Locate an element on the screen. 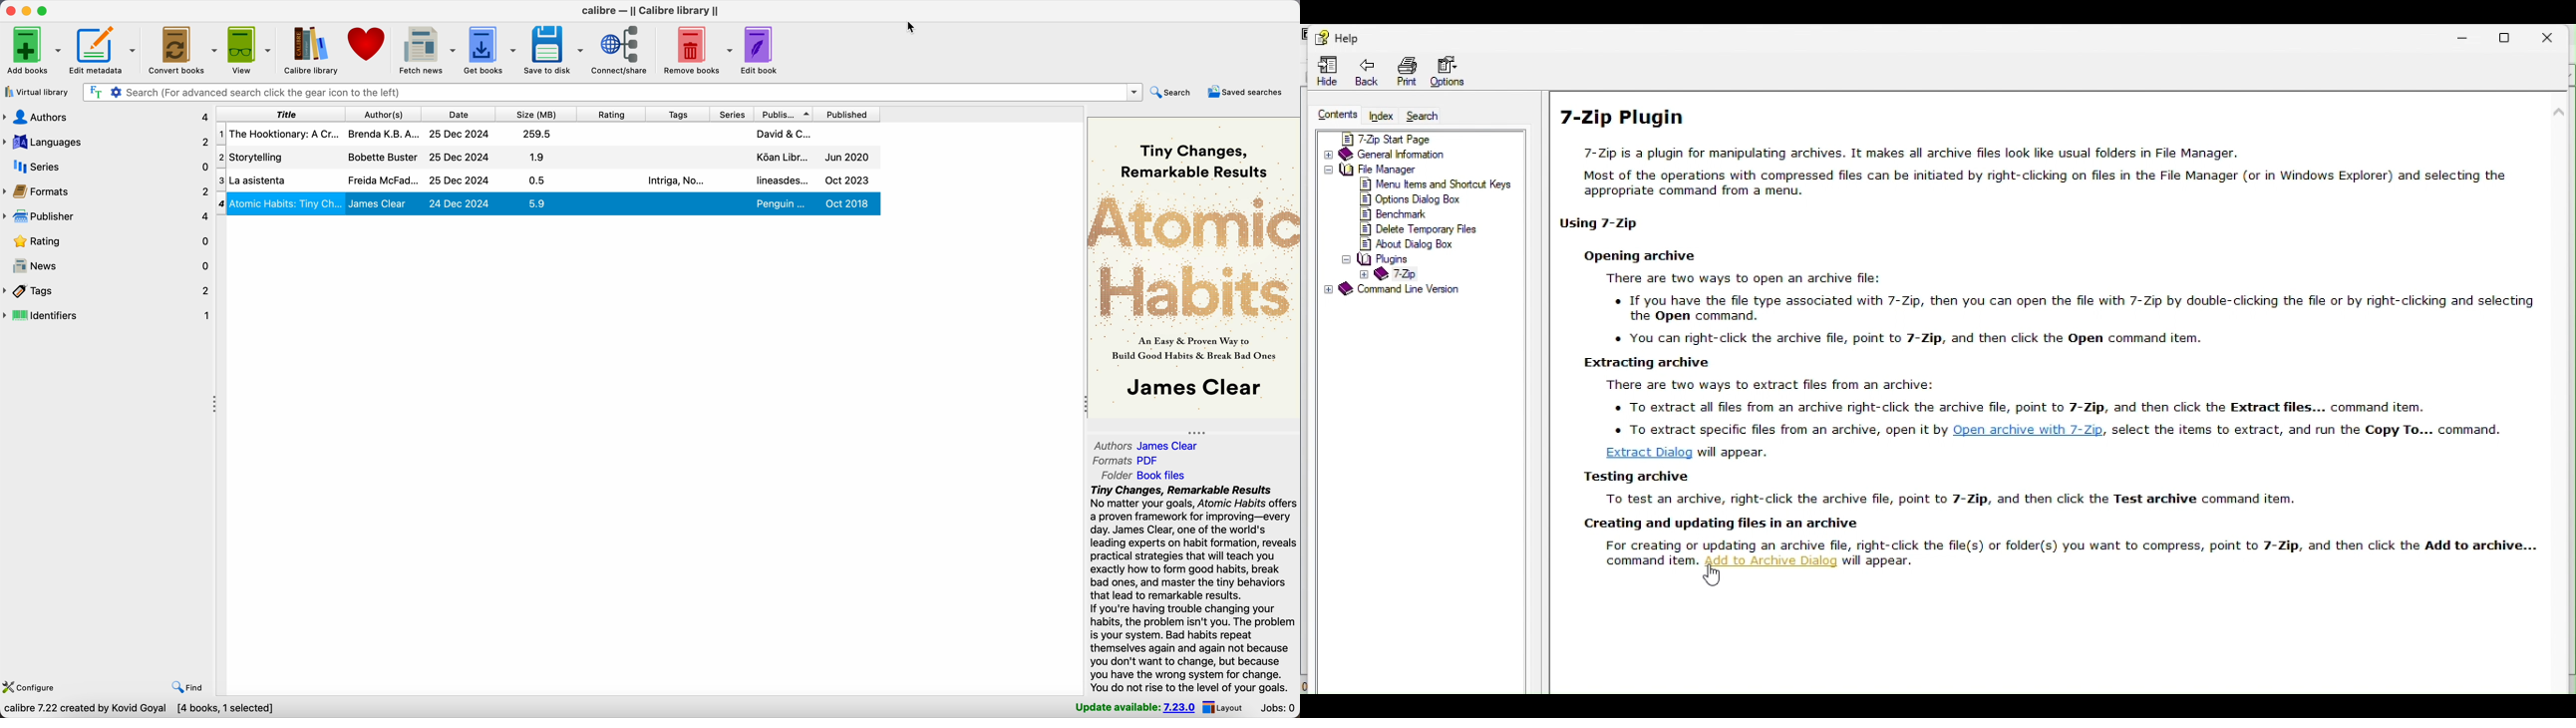 Image resolution: width=2576 pixels, height=728 pixels. convert books is located at coordinates (183, 51).